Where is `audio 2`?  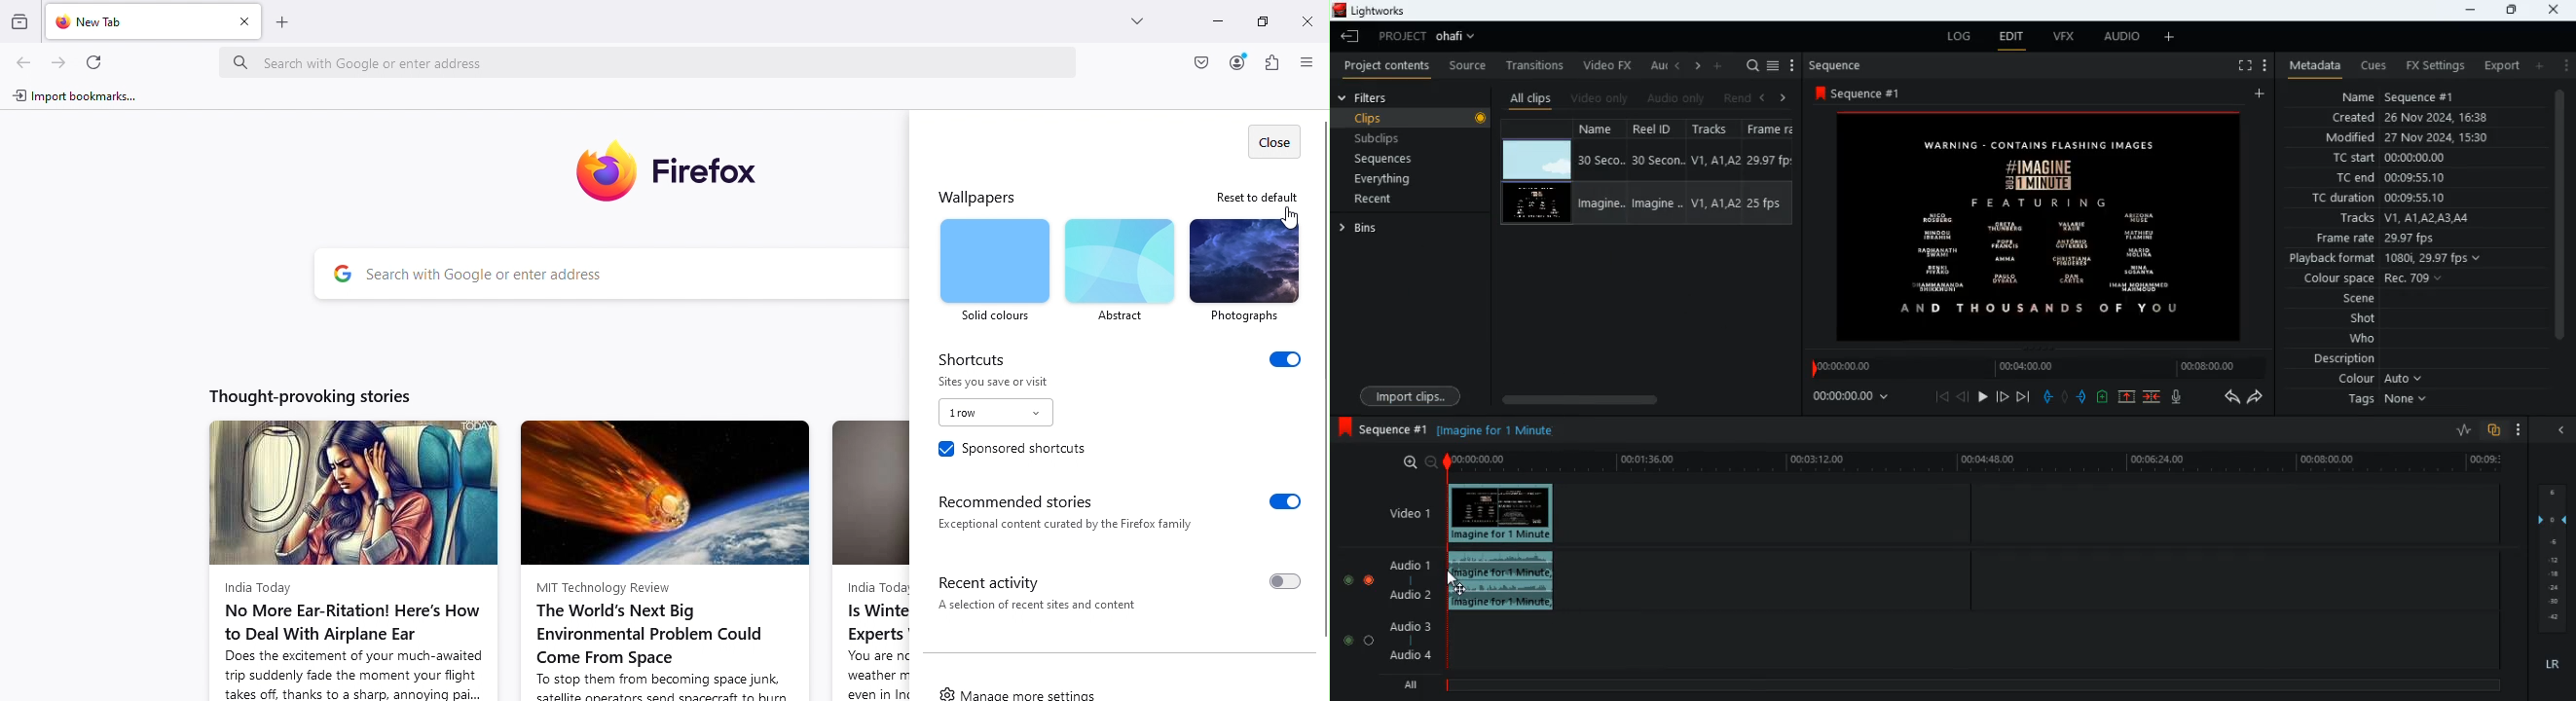 audio 2 is located at coordinates (1406, 597).